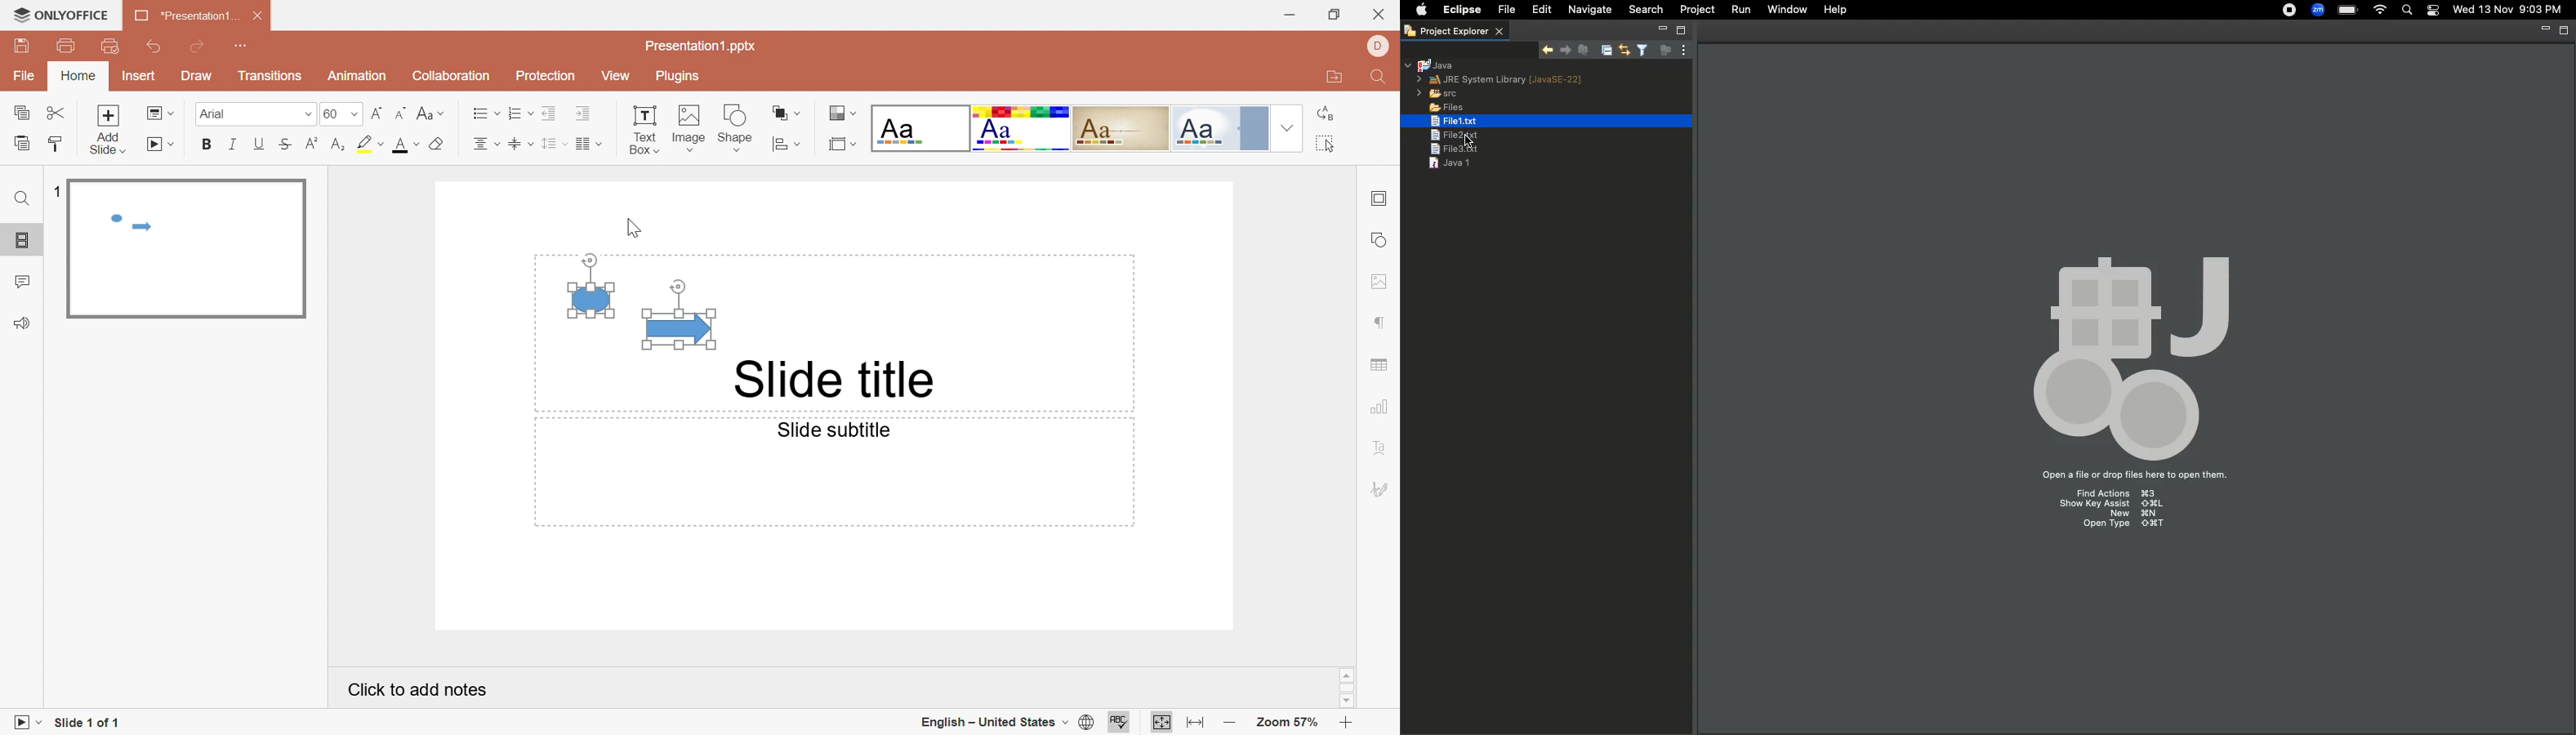 Image resolution: width=2576 pixels, height=756 pixels. I want to click on ONLYOFFICE, so click(59, 15).